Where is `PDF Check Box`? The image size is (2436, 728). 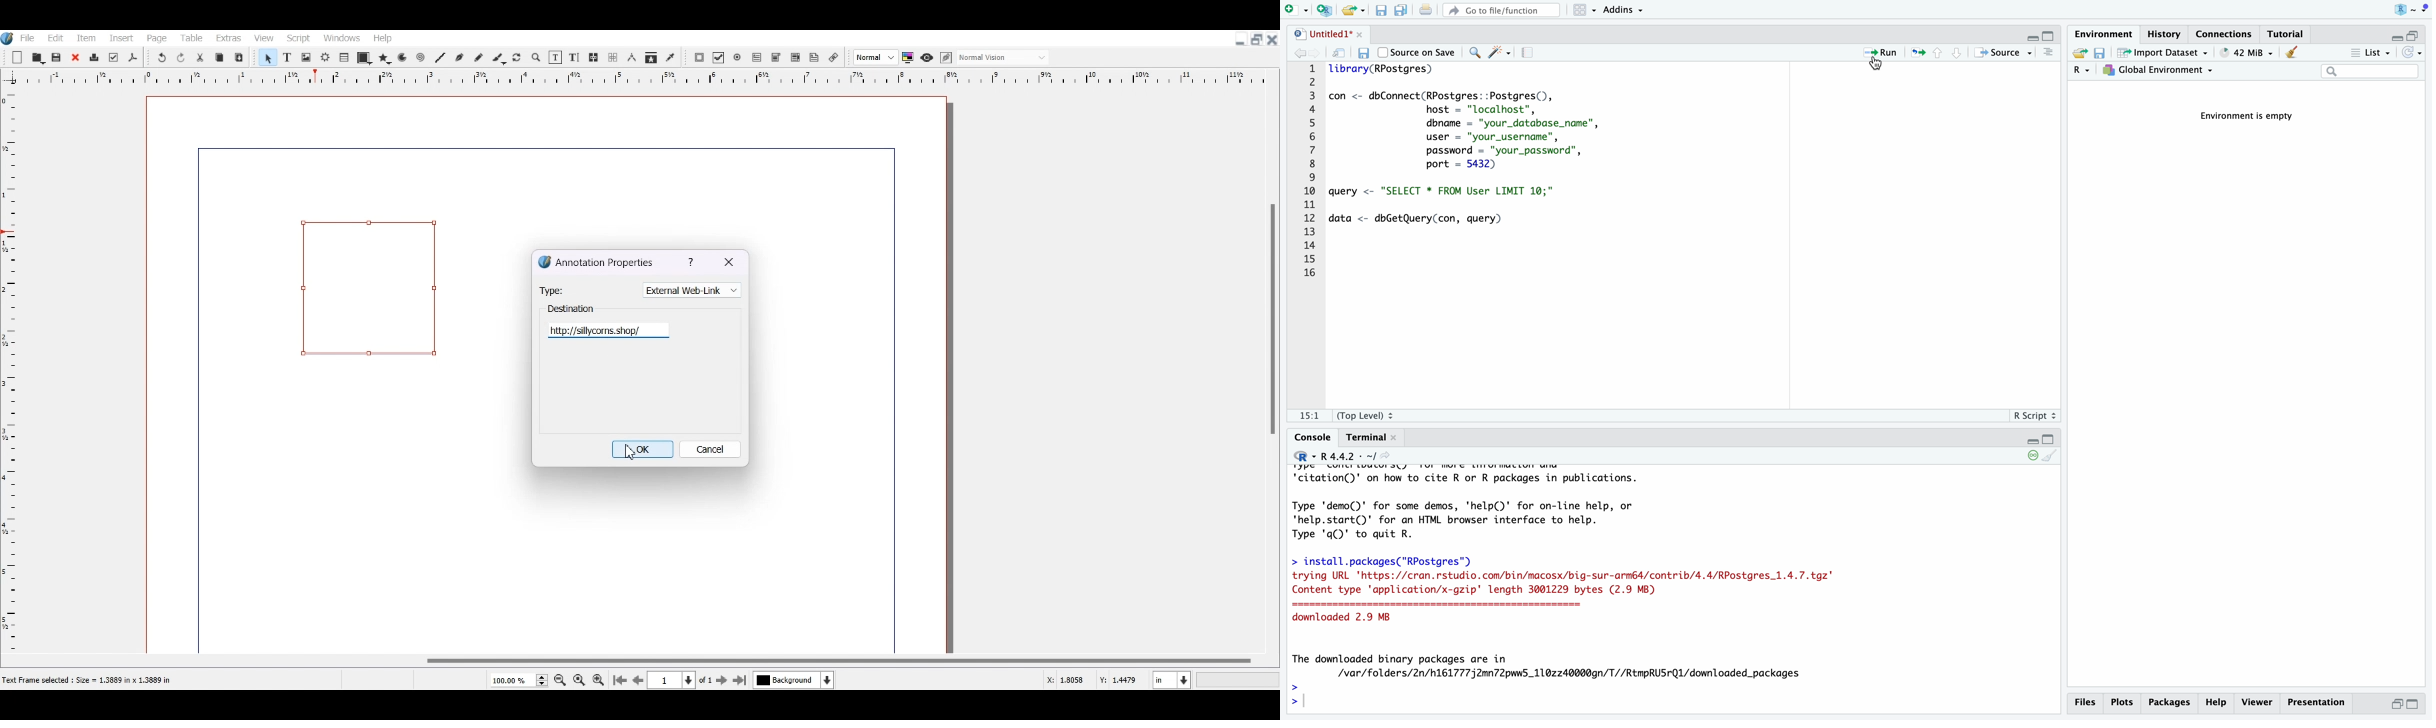
PDF Check Box is located at coordinates (719, 58).